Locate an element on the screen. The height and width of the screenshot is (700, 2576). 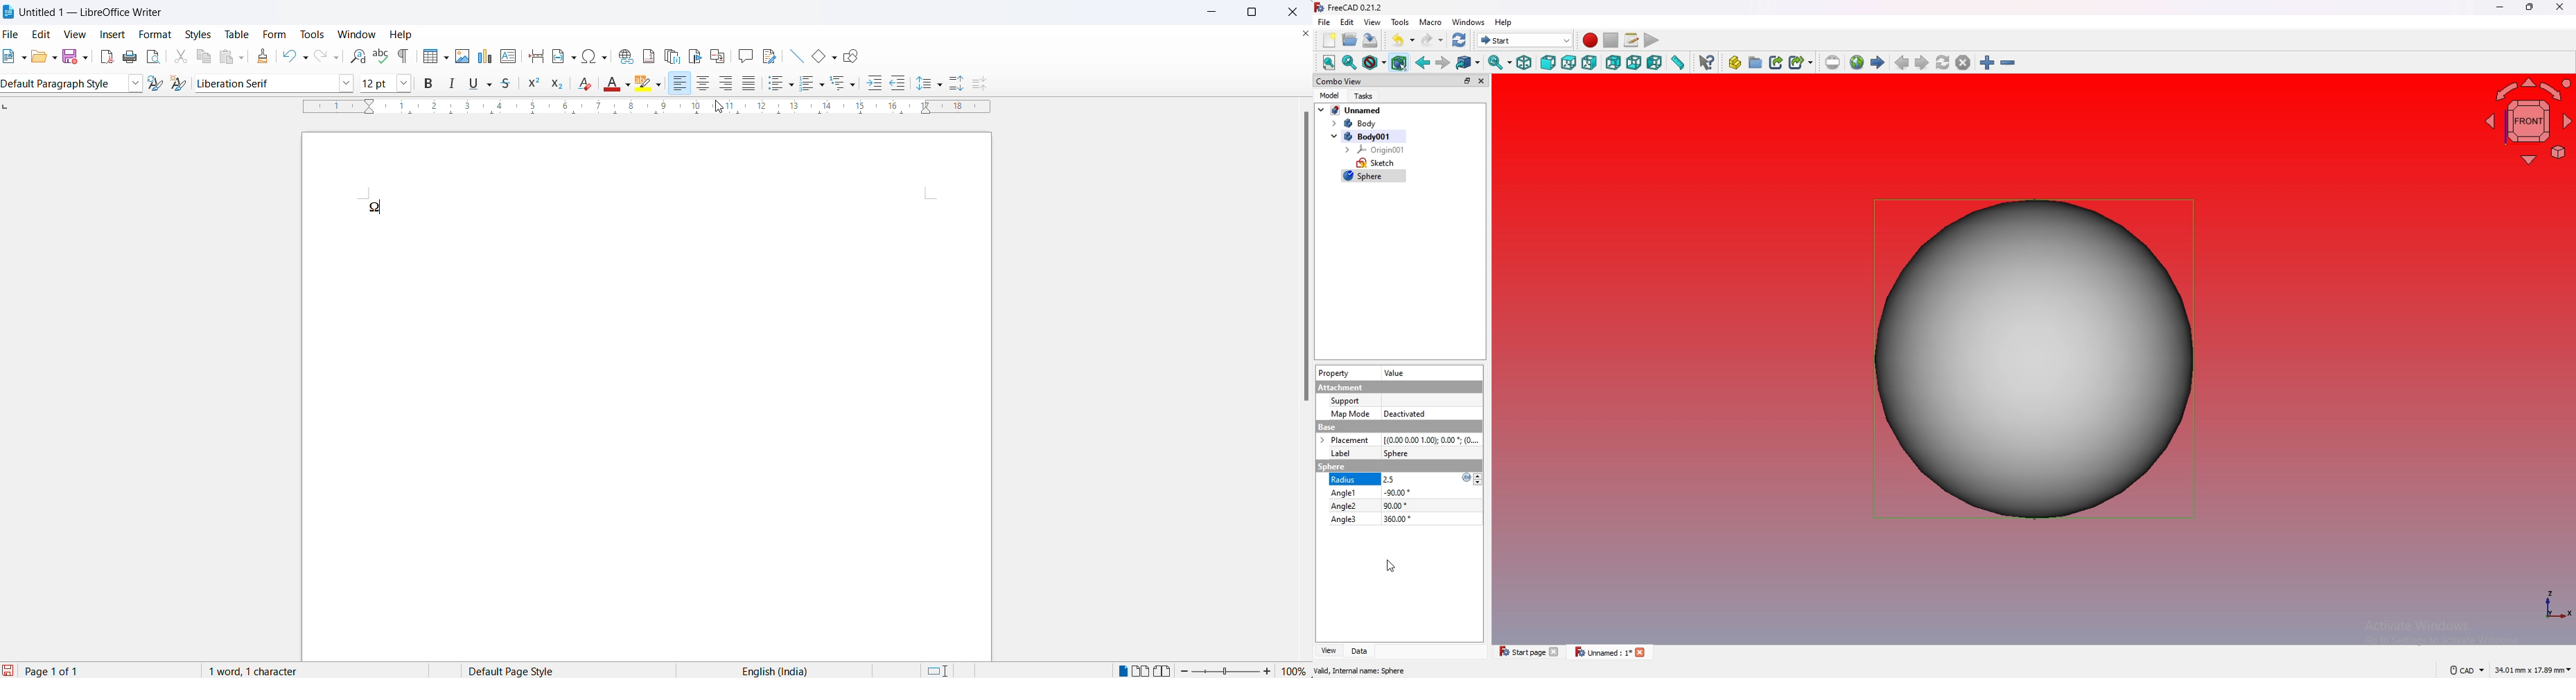
undo is located at coordinates (1403, 40).